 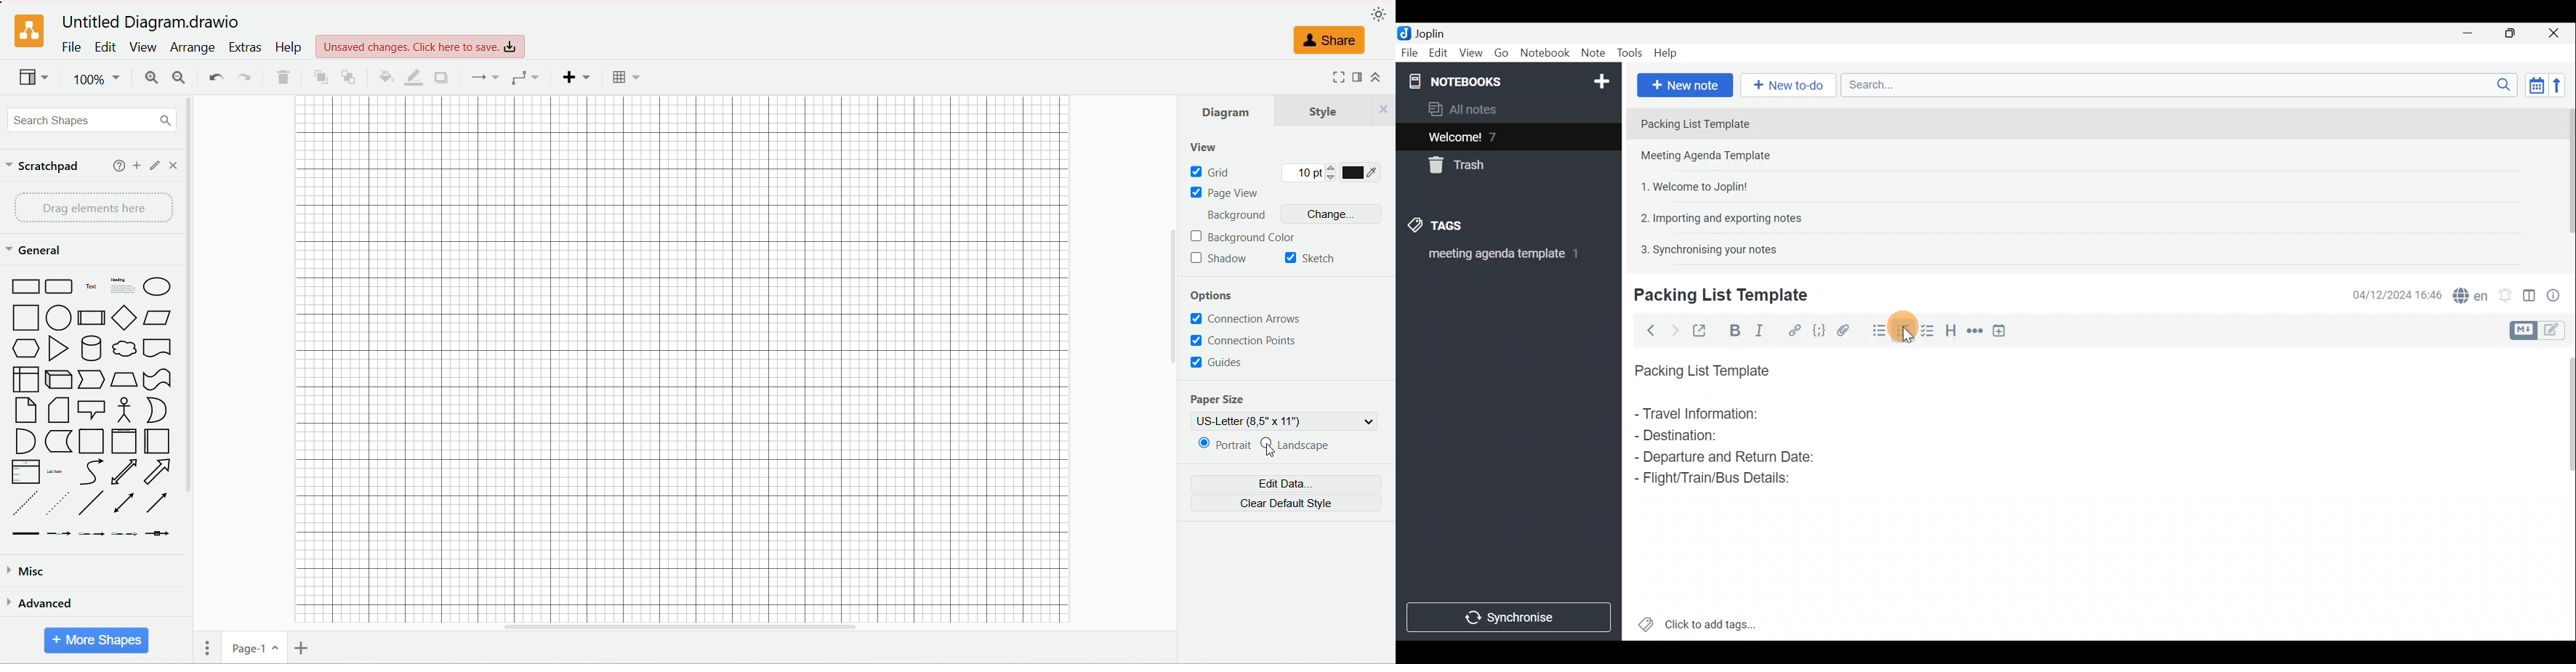 I want to click on Destination:, so click(x=1708, y=437).